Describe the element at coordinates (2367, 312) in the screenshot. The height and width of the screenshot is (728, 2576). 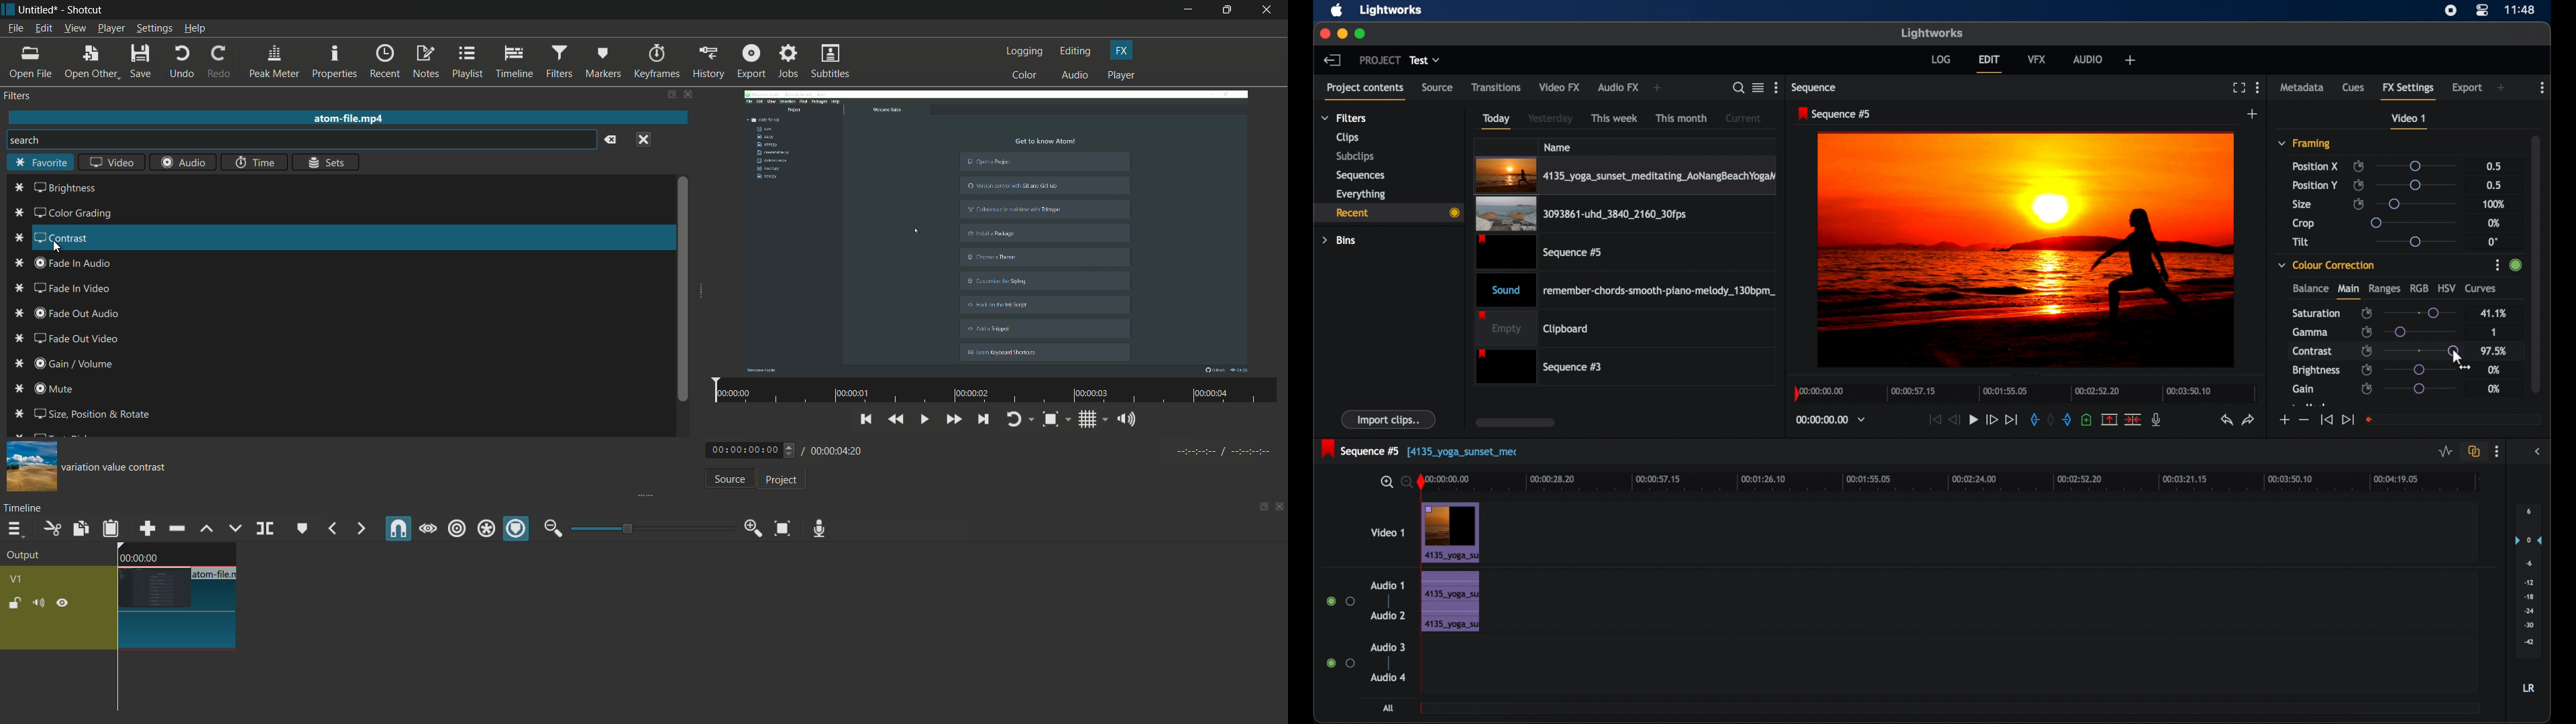
I see `enable/disbale keyframes` at that location.